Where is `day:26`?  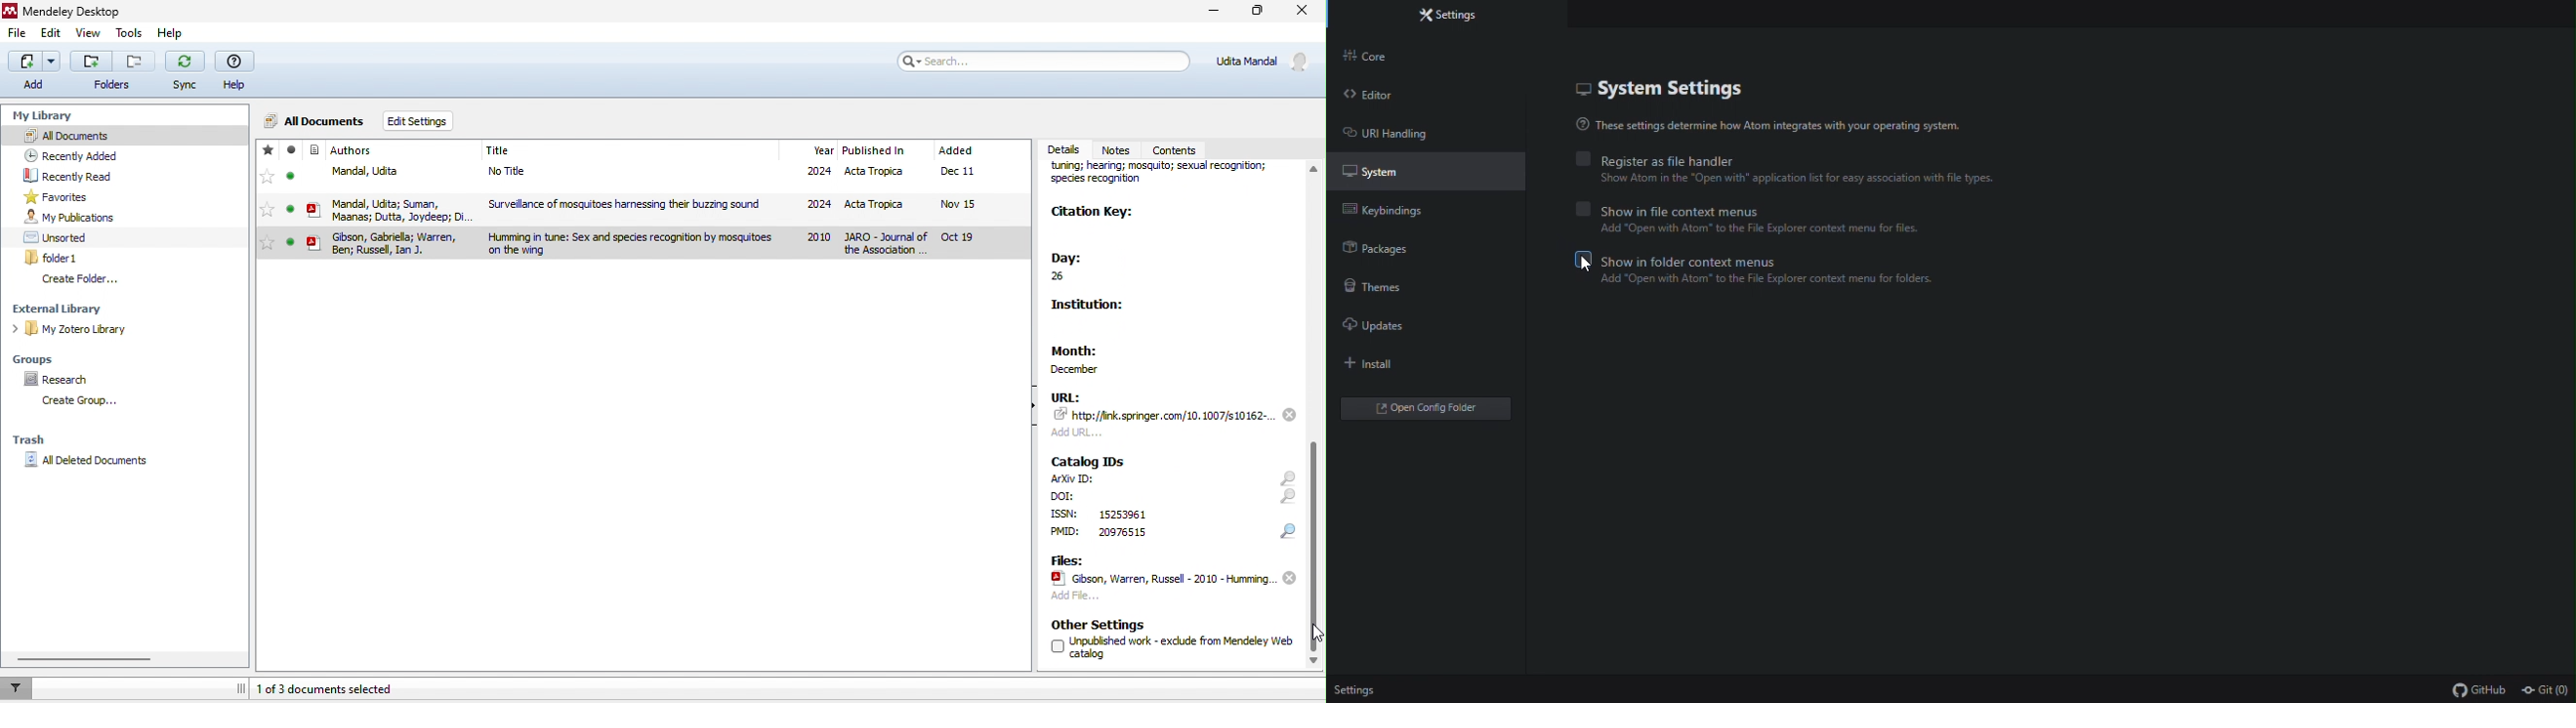
day:26 is located at coordinates (1078, 268).